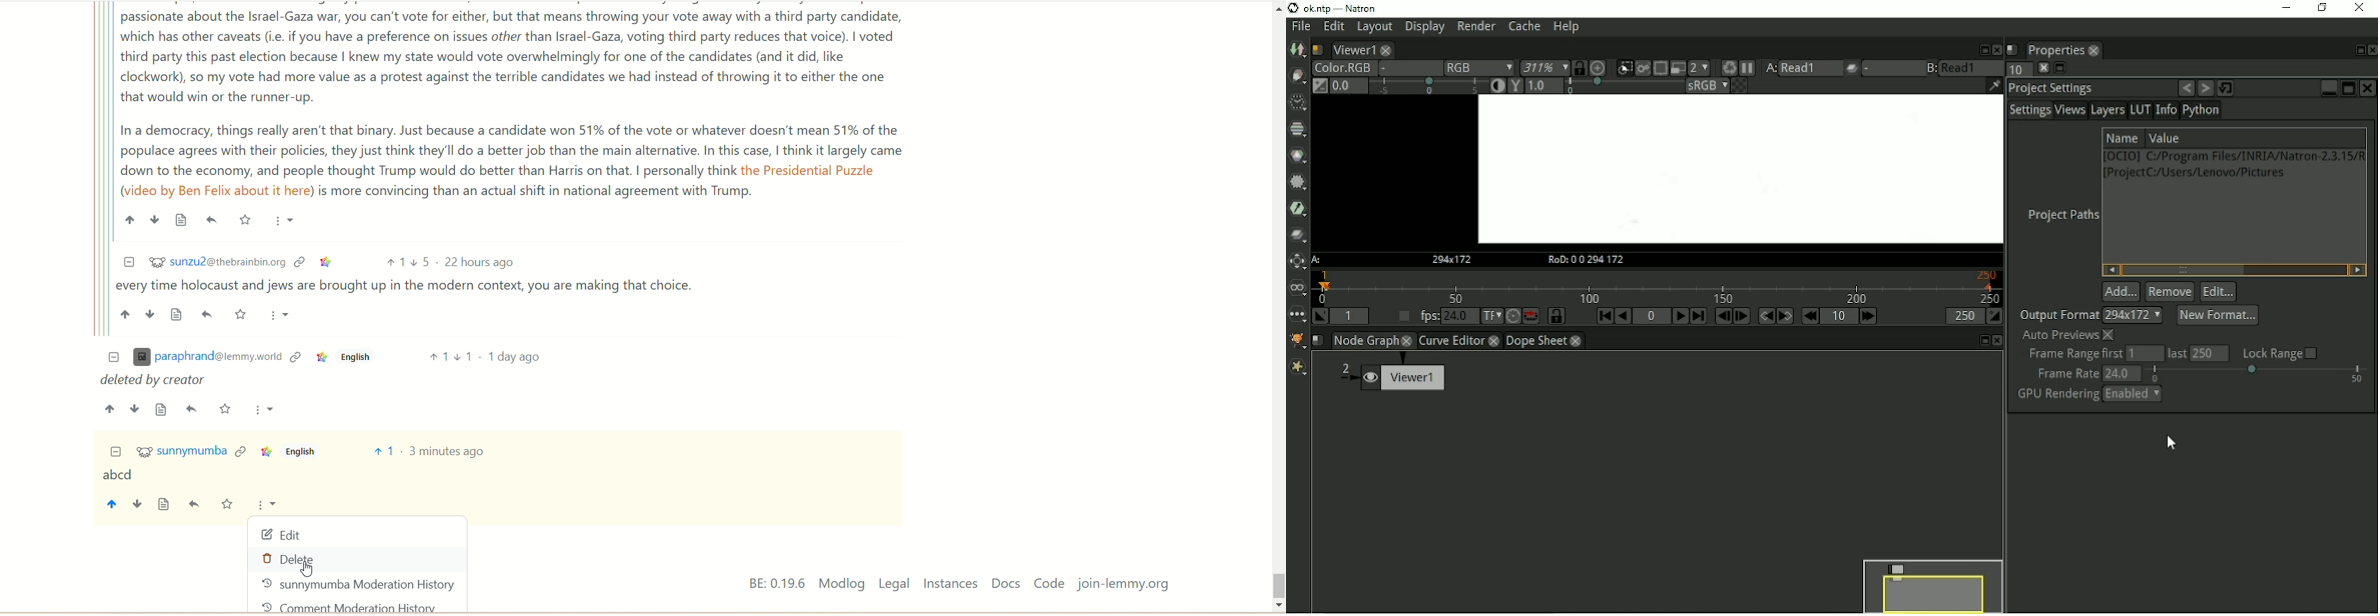  Describe the element at coordinates (482, 263) in the screenshot. I see `22 hours ago` at that location.